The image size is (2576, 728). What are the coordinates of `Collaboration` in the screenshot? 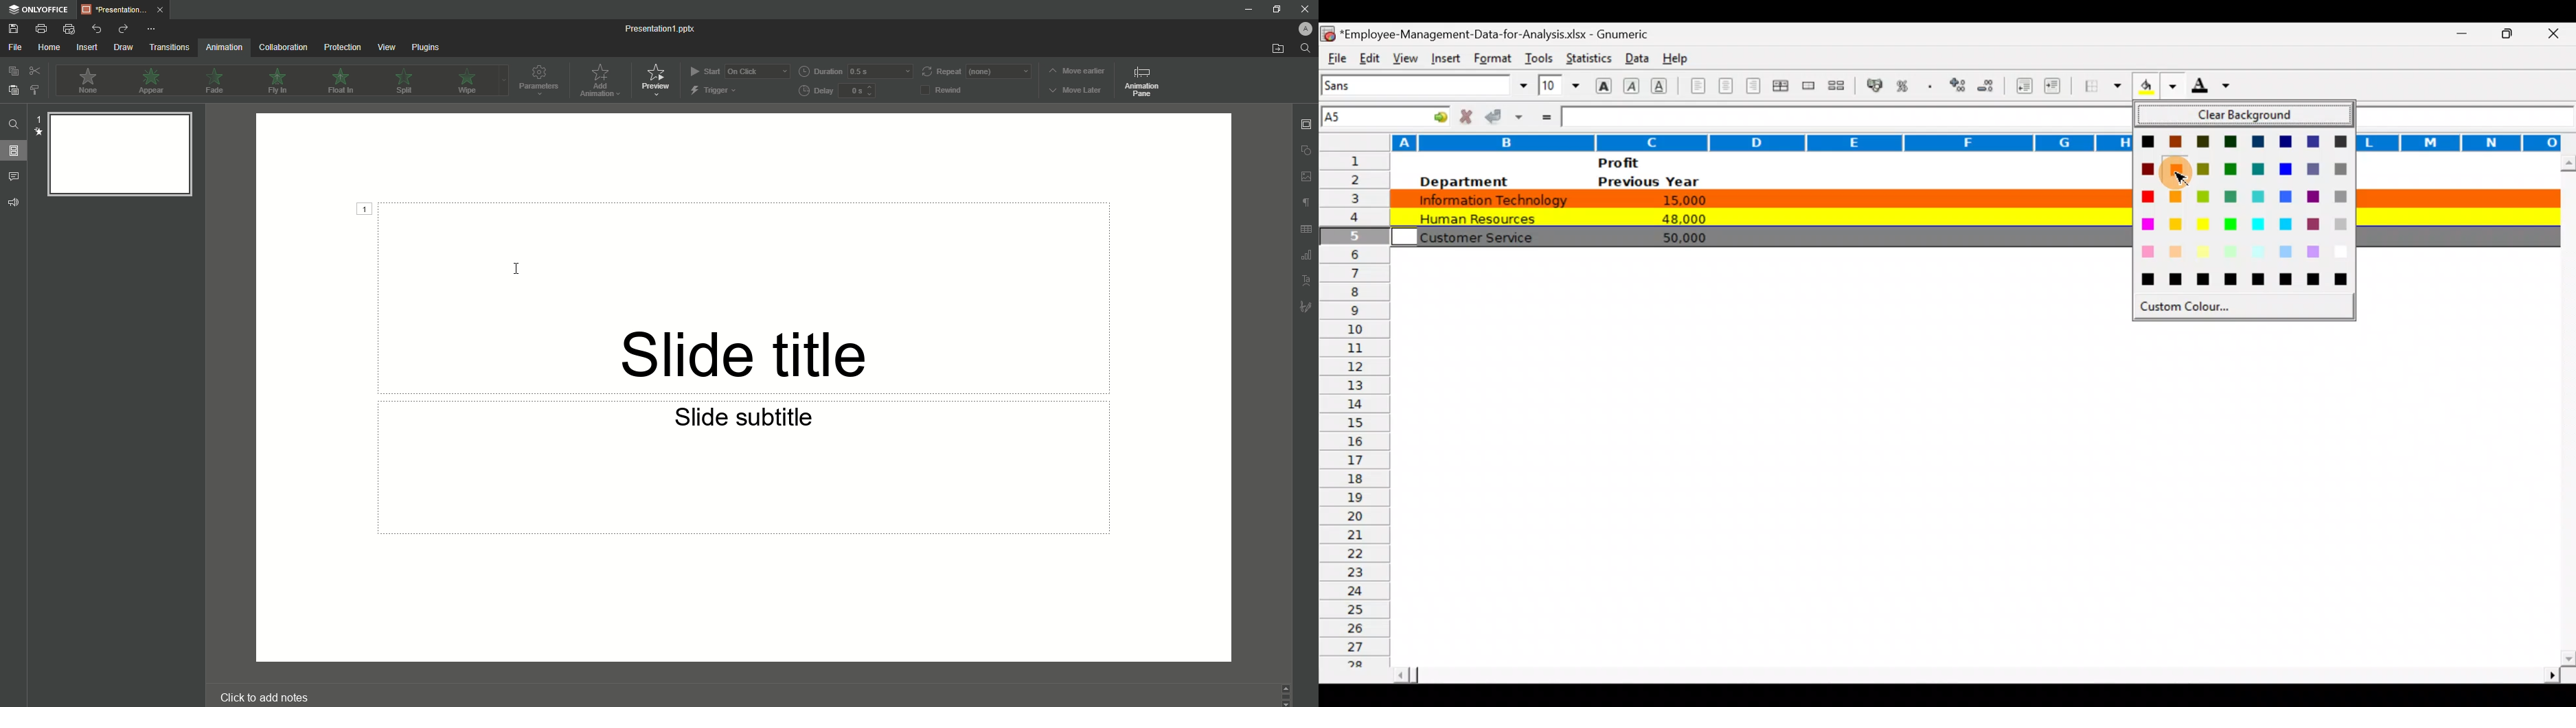 It's located at (284, 47).